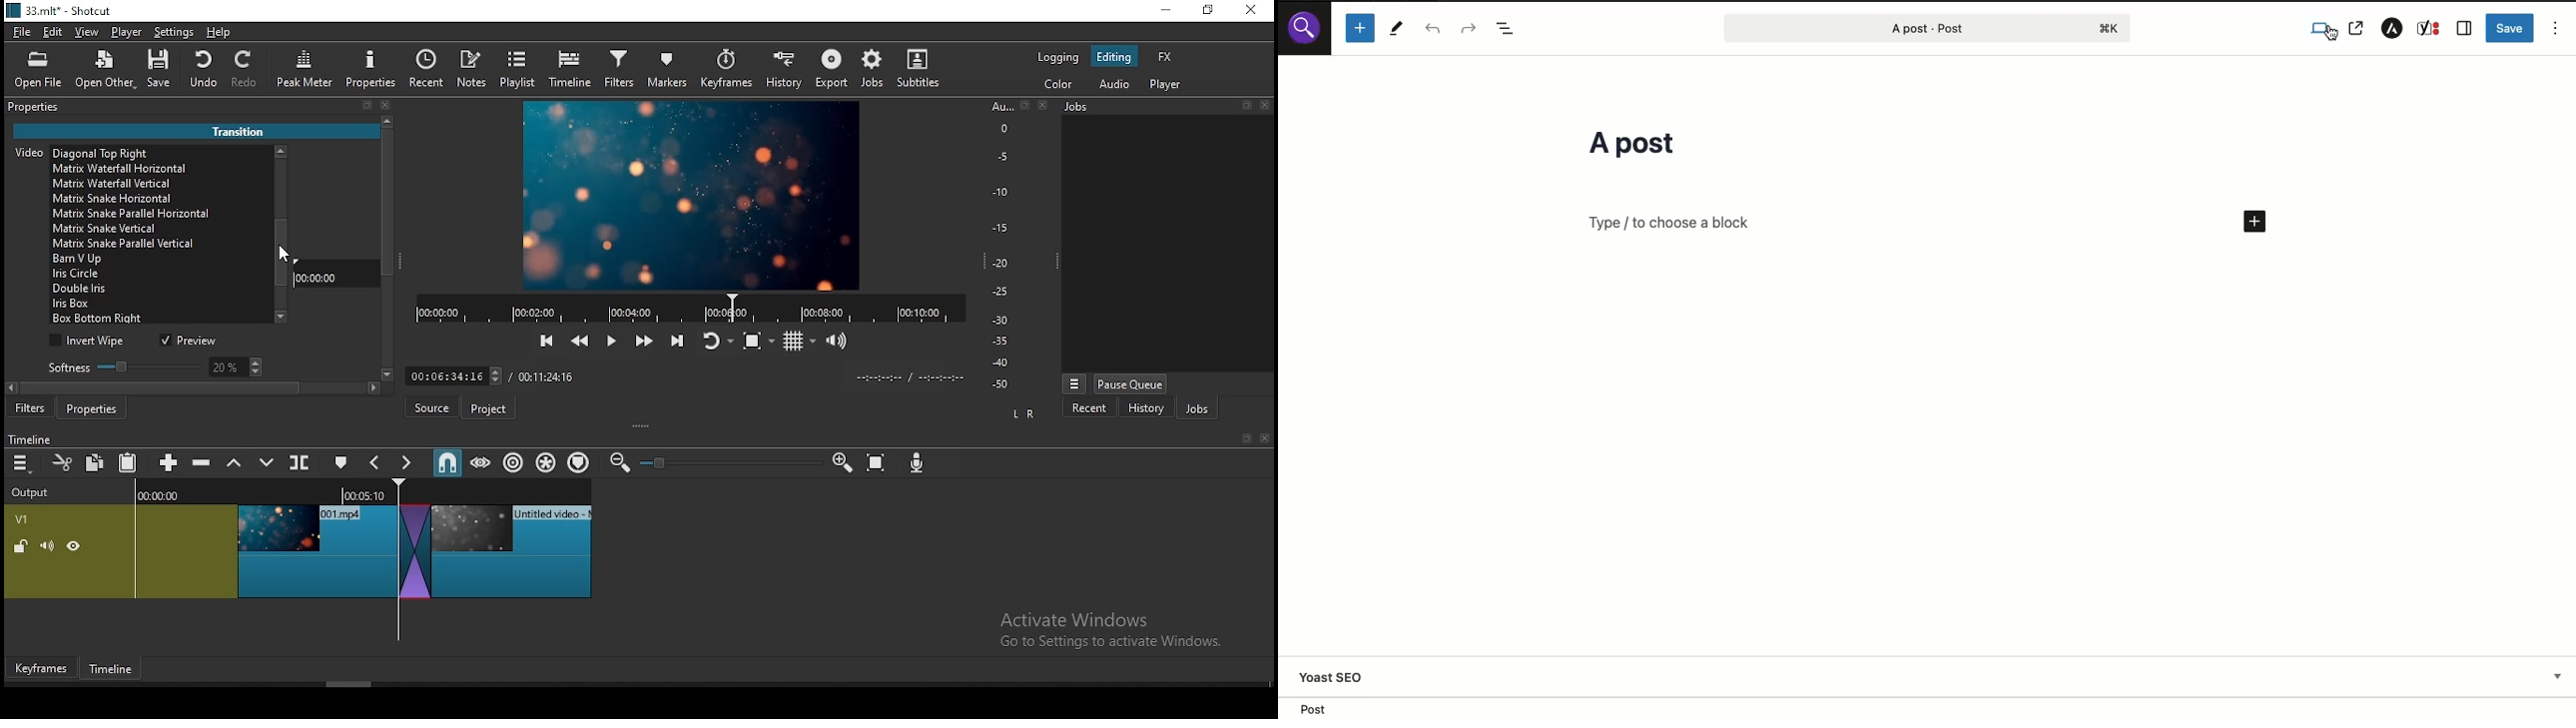 The width and height of the screenshot is (2576, 728). What do you see at coordinates (1129, 383) in the screenshot?
I see `pause queue` at bounding box center [1129, 383].